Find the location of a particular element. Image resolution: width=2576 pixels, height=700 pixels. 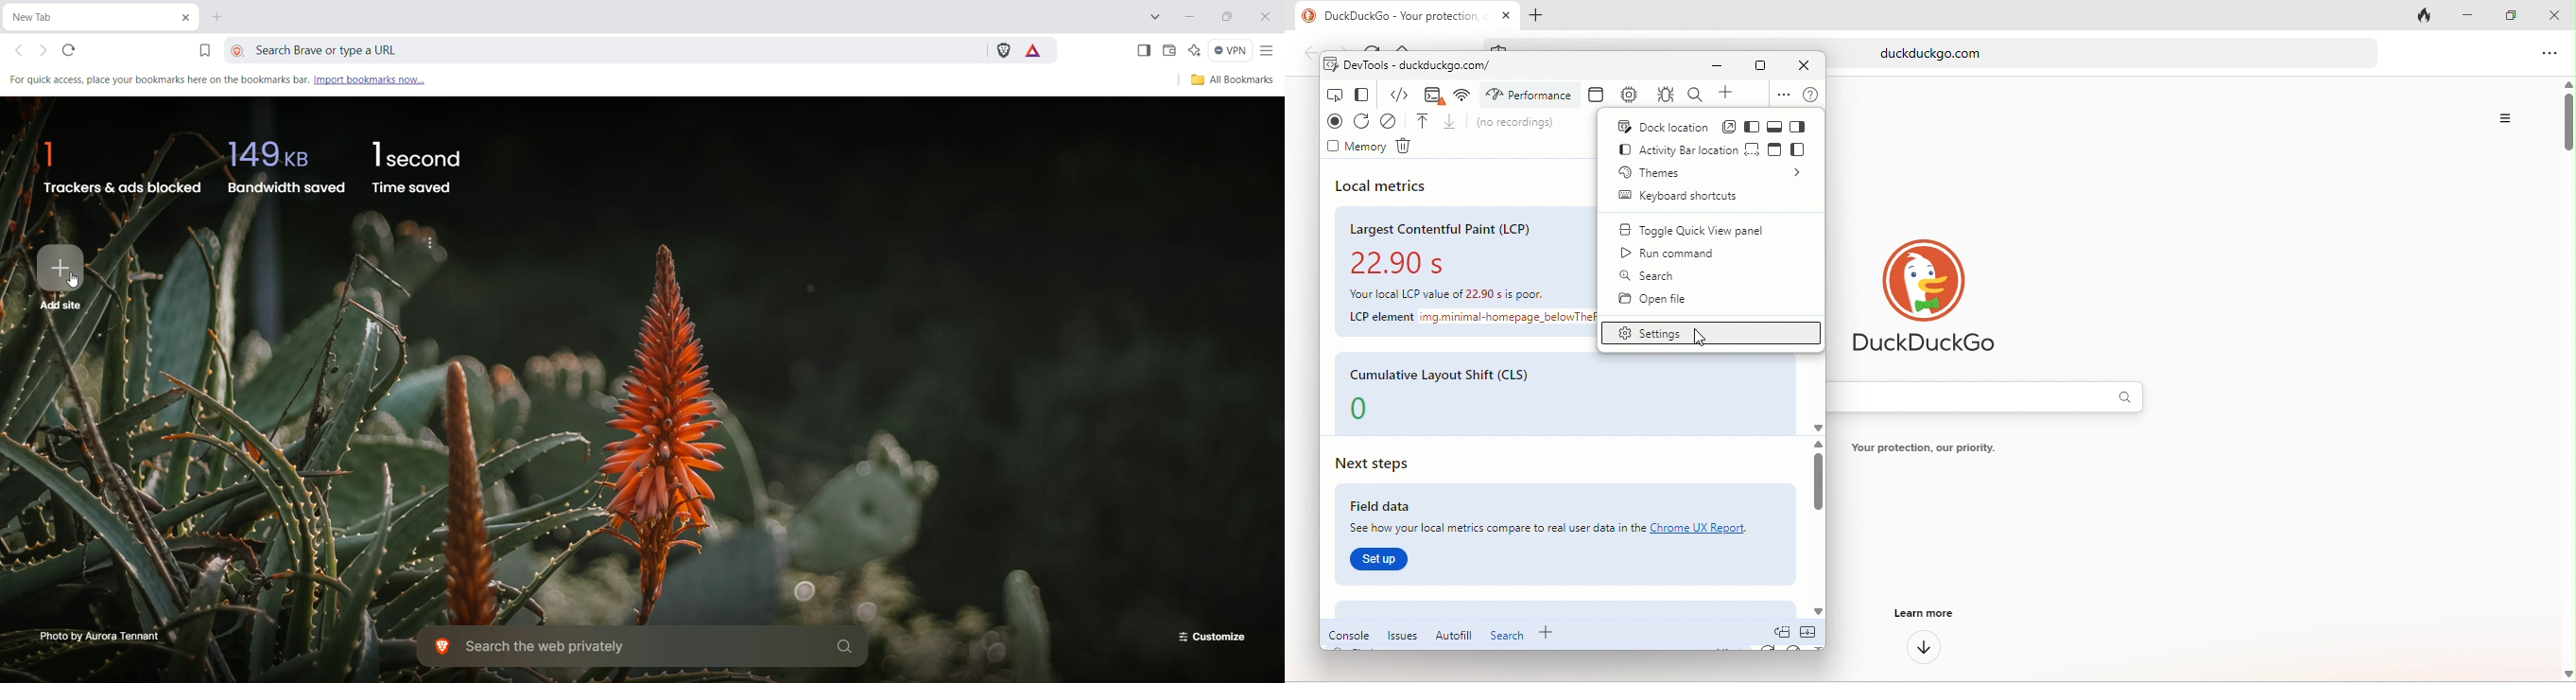

22.90 s is located at coordinates (1422, 260).